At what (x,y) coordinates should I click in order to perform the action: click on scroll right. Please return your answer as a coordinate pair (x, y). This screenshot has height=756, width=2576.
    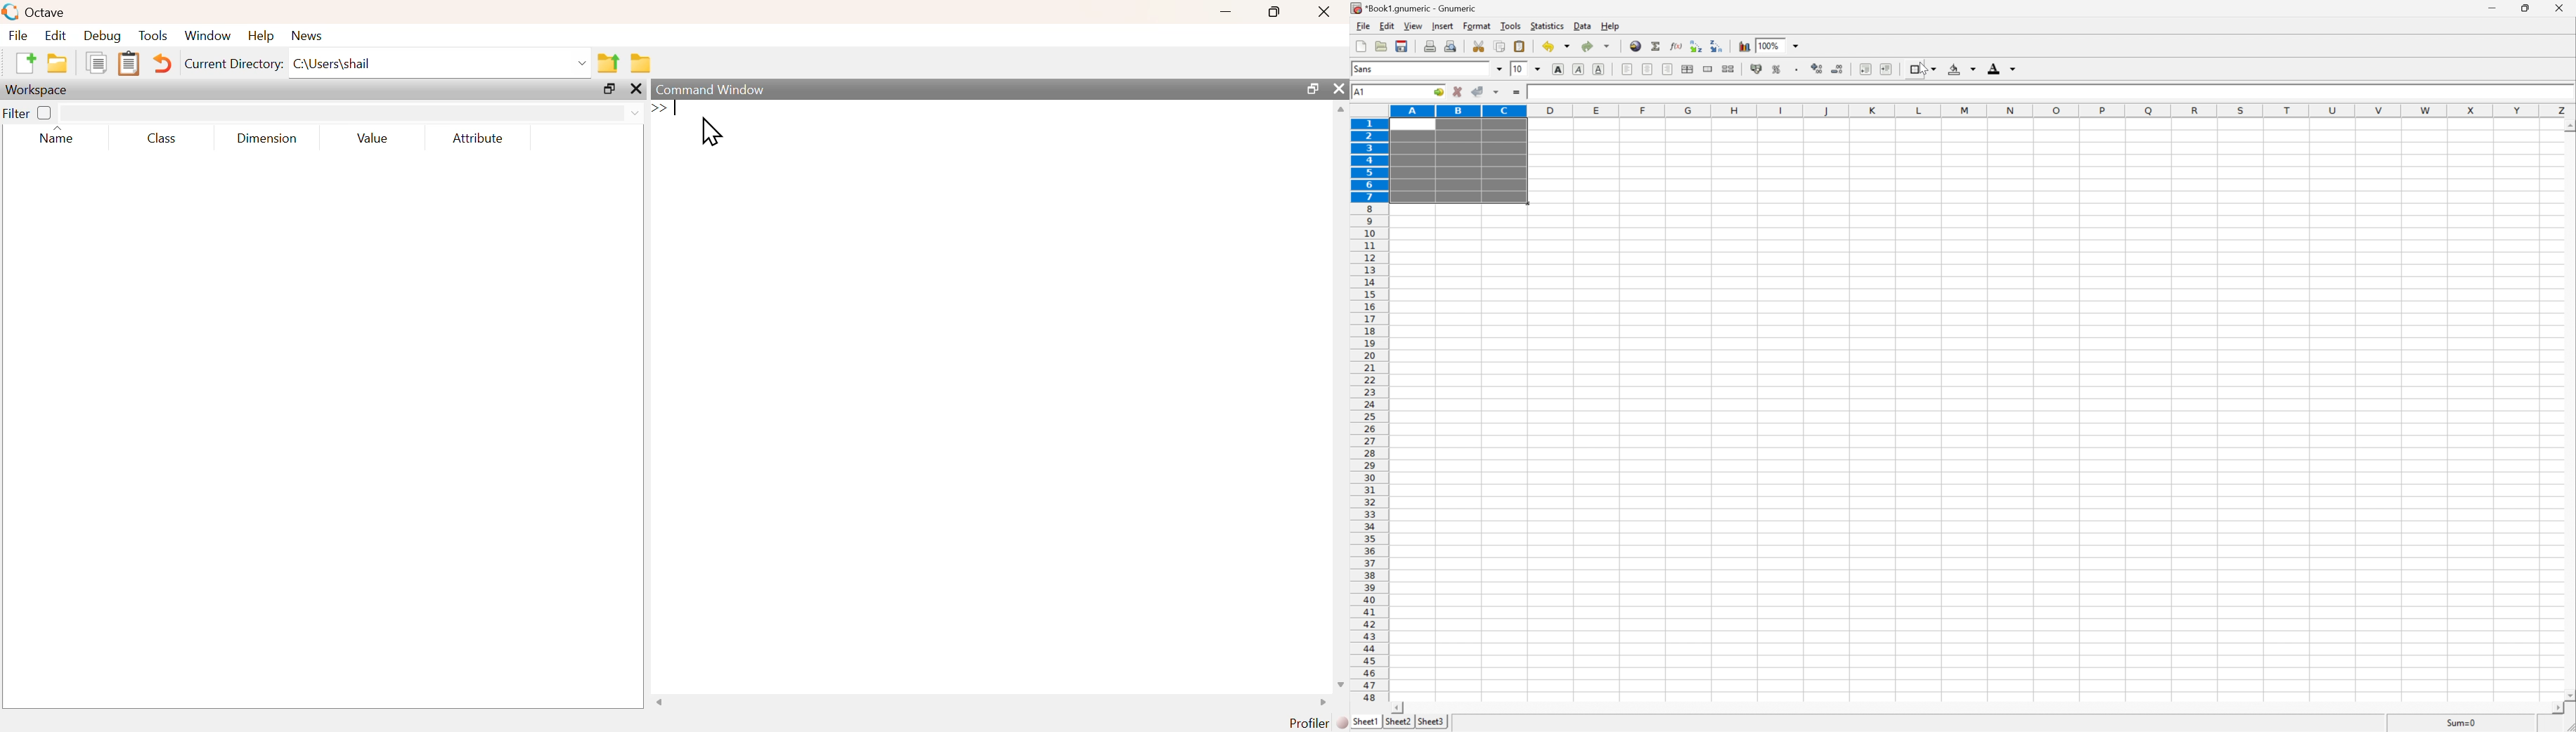
    Looking at the image, I should click on (2561, 713).